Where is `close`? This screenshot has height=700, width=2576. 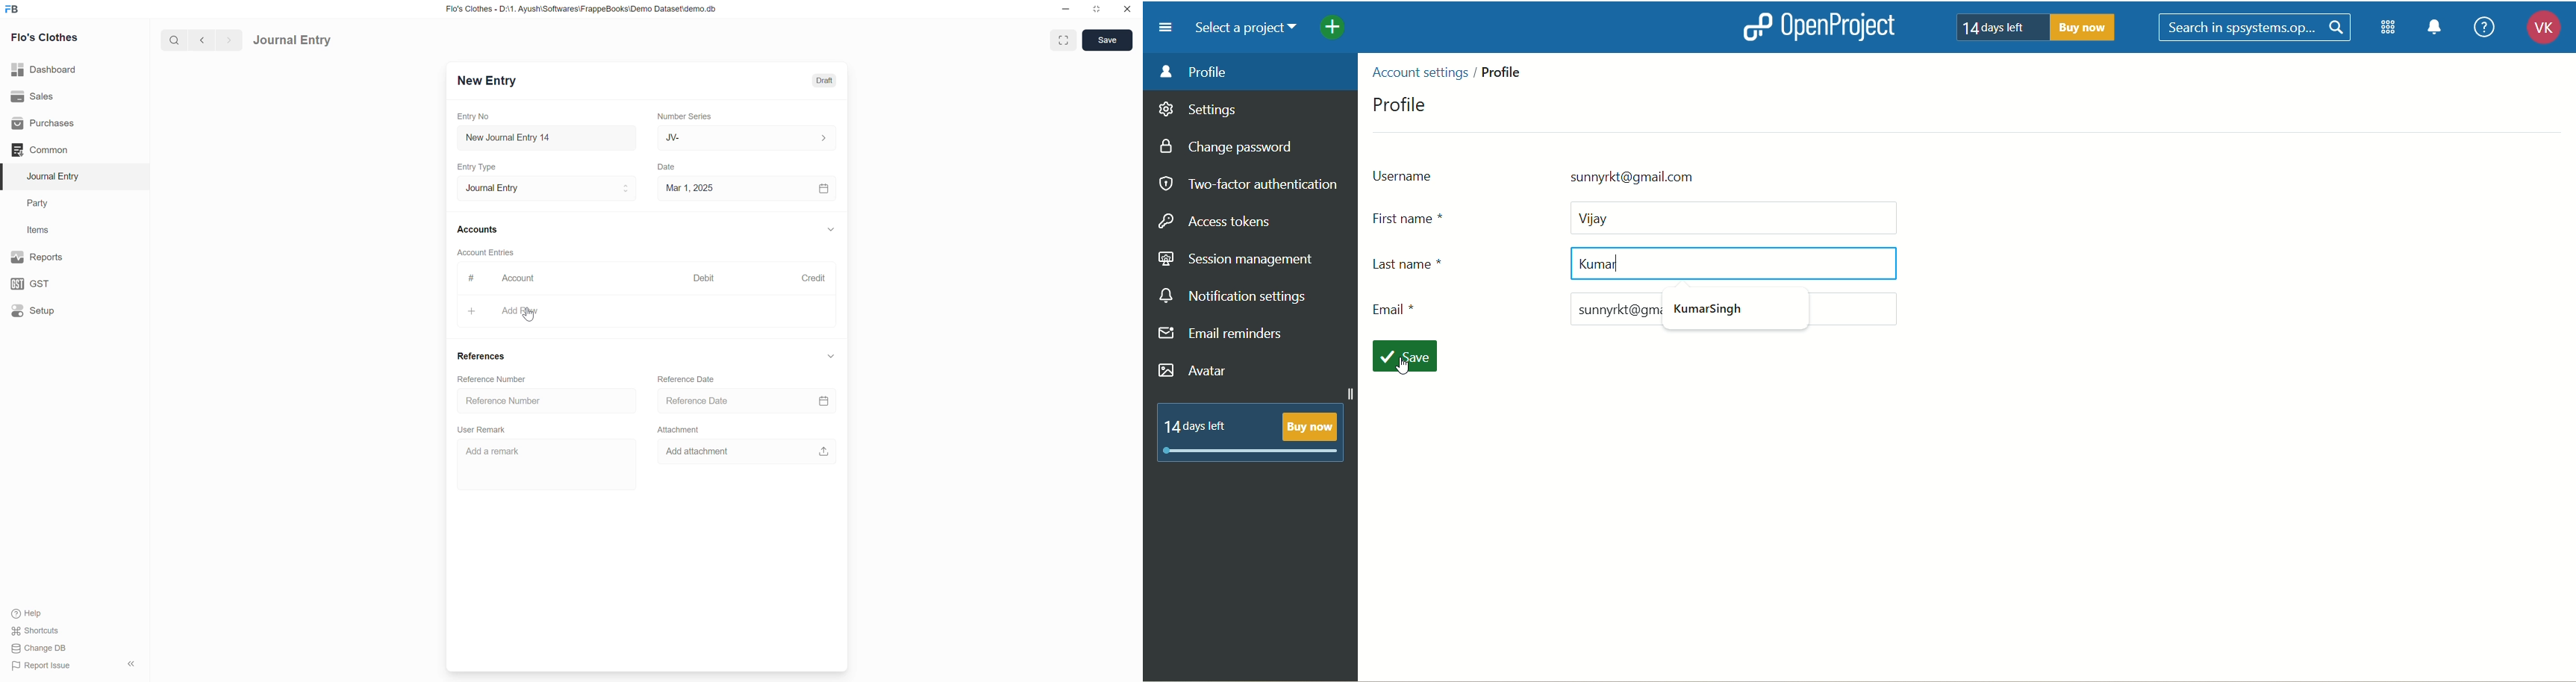
close is located at coordinates (1127, 9).